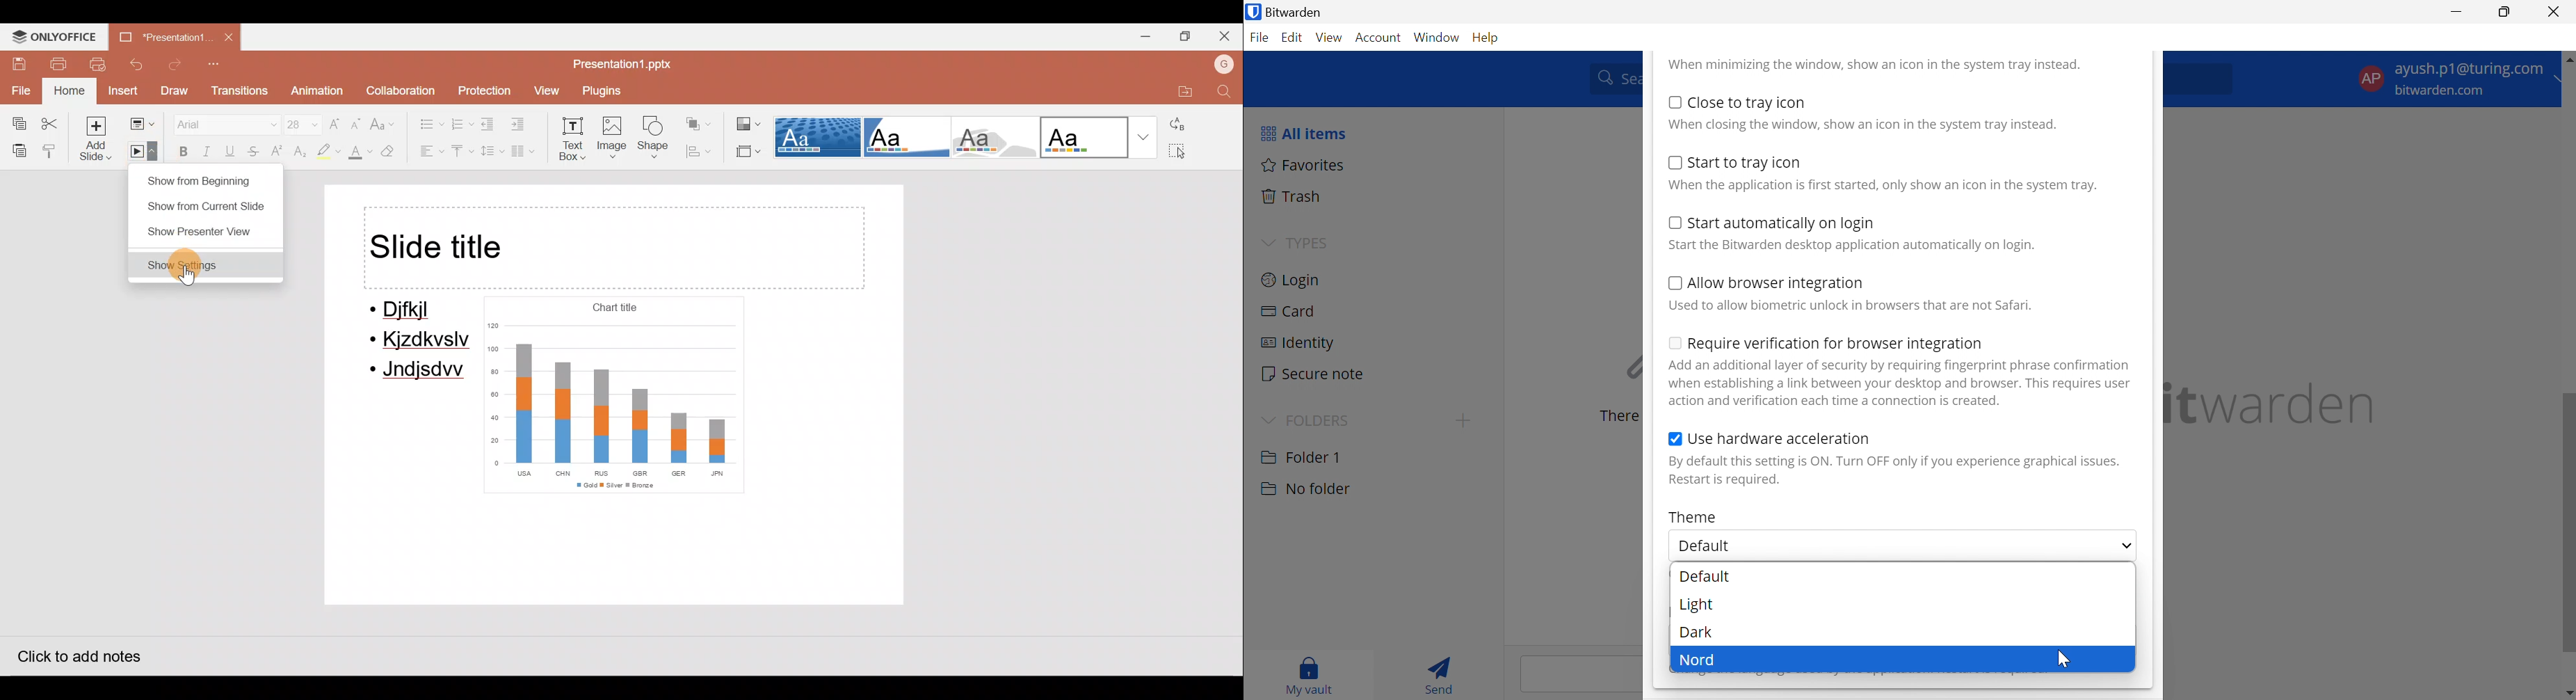  What do you see at coordinates (203, 205) in the screenshot?
I see `Show from current slide` at bounding box center [203, 205].